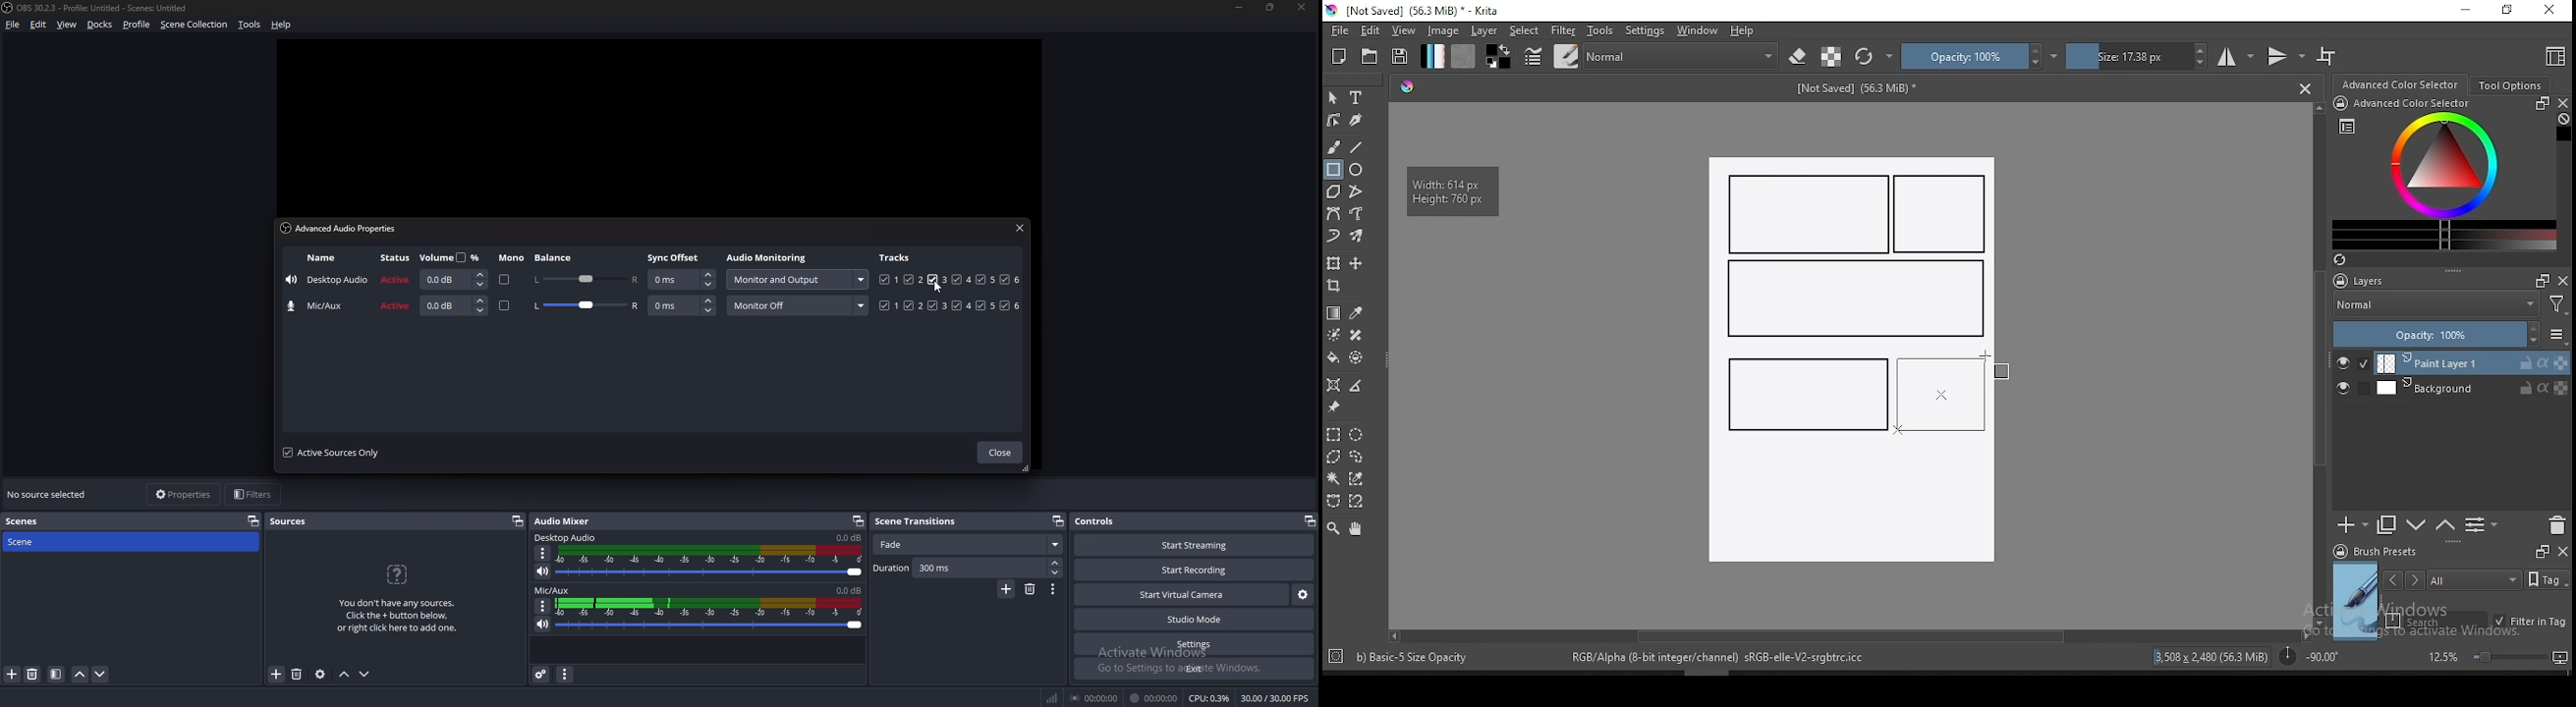  What do you see at coordinates (967, 545) in the screenshot?
I see `fade` at bounding box center [967, 545].